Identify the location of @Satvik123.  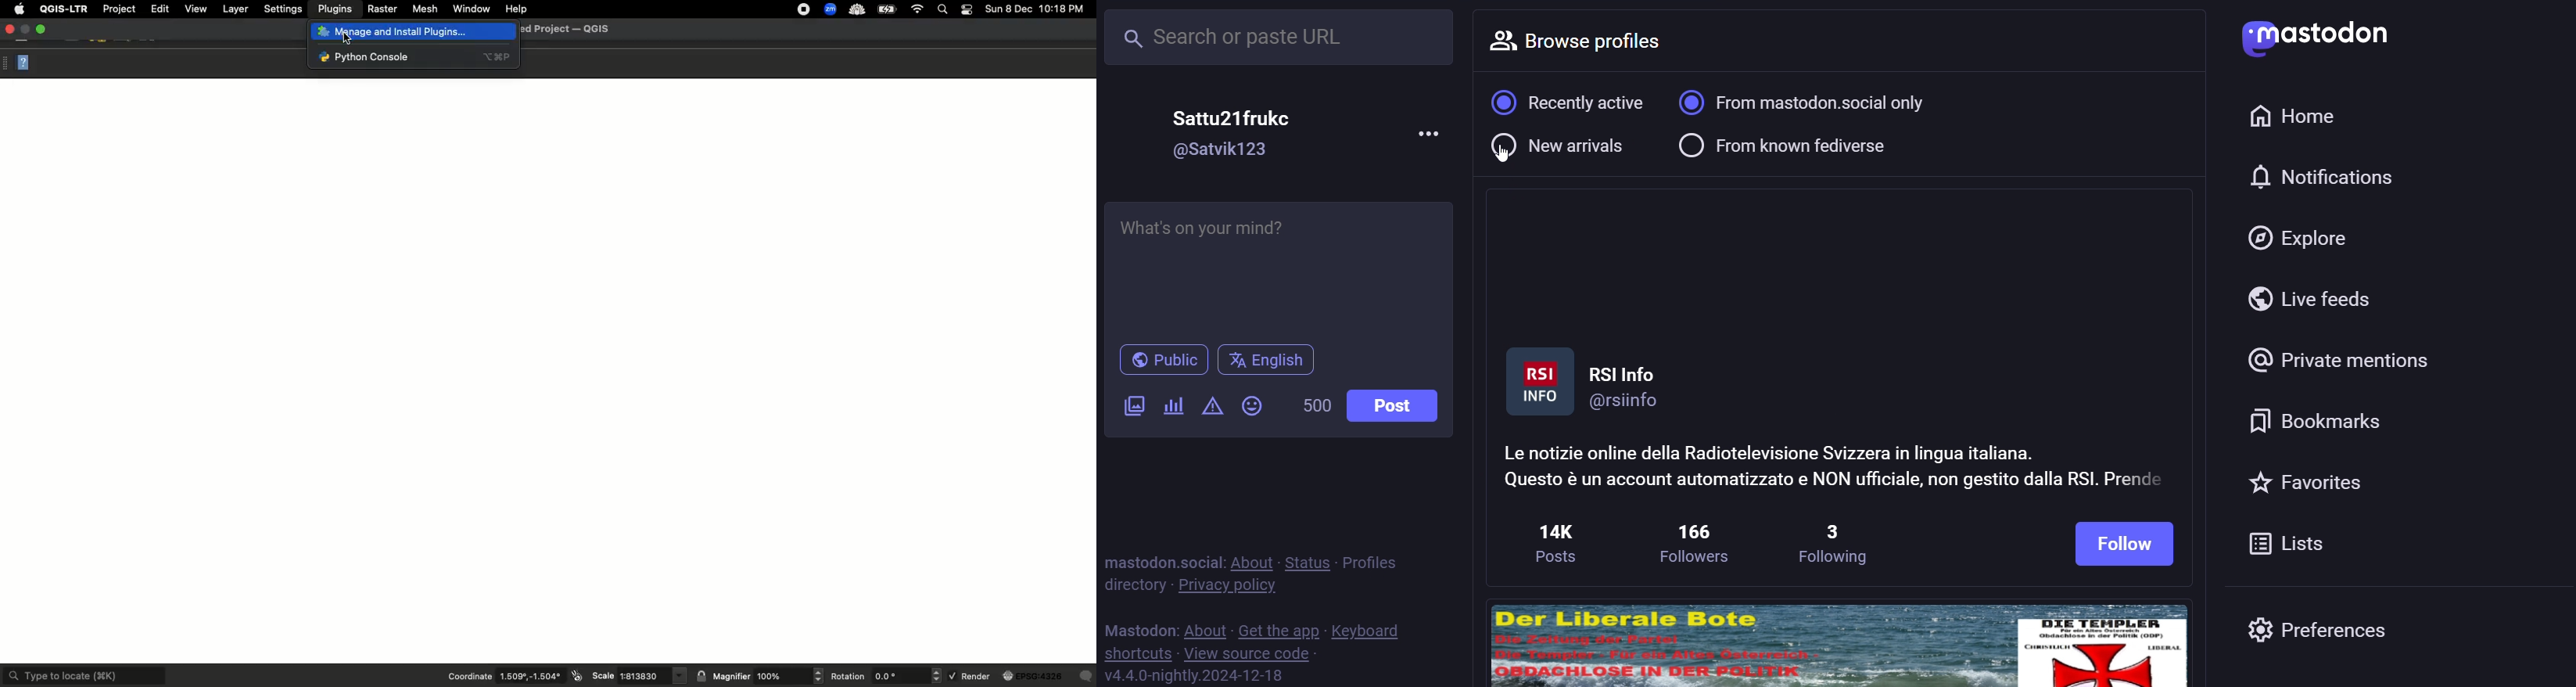
(1222, 149).